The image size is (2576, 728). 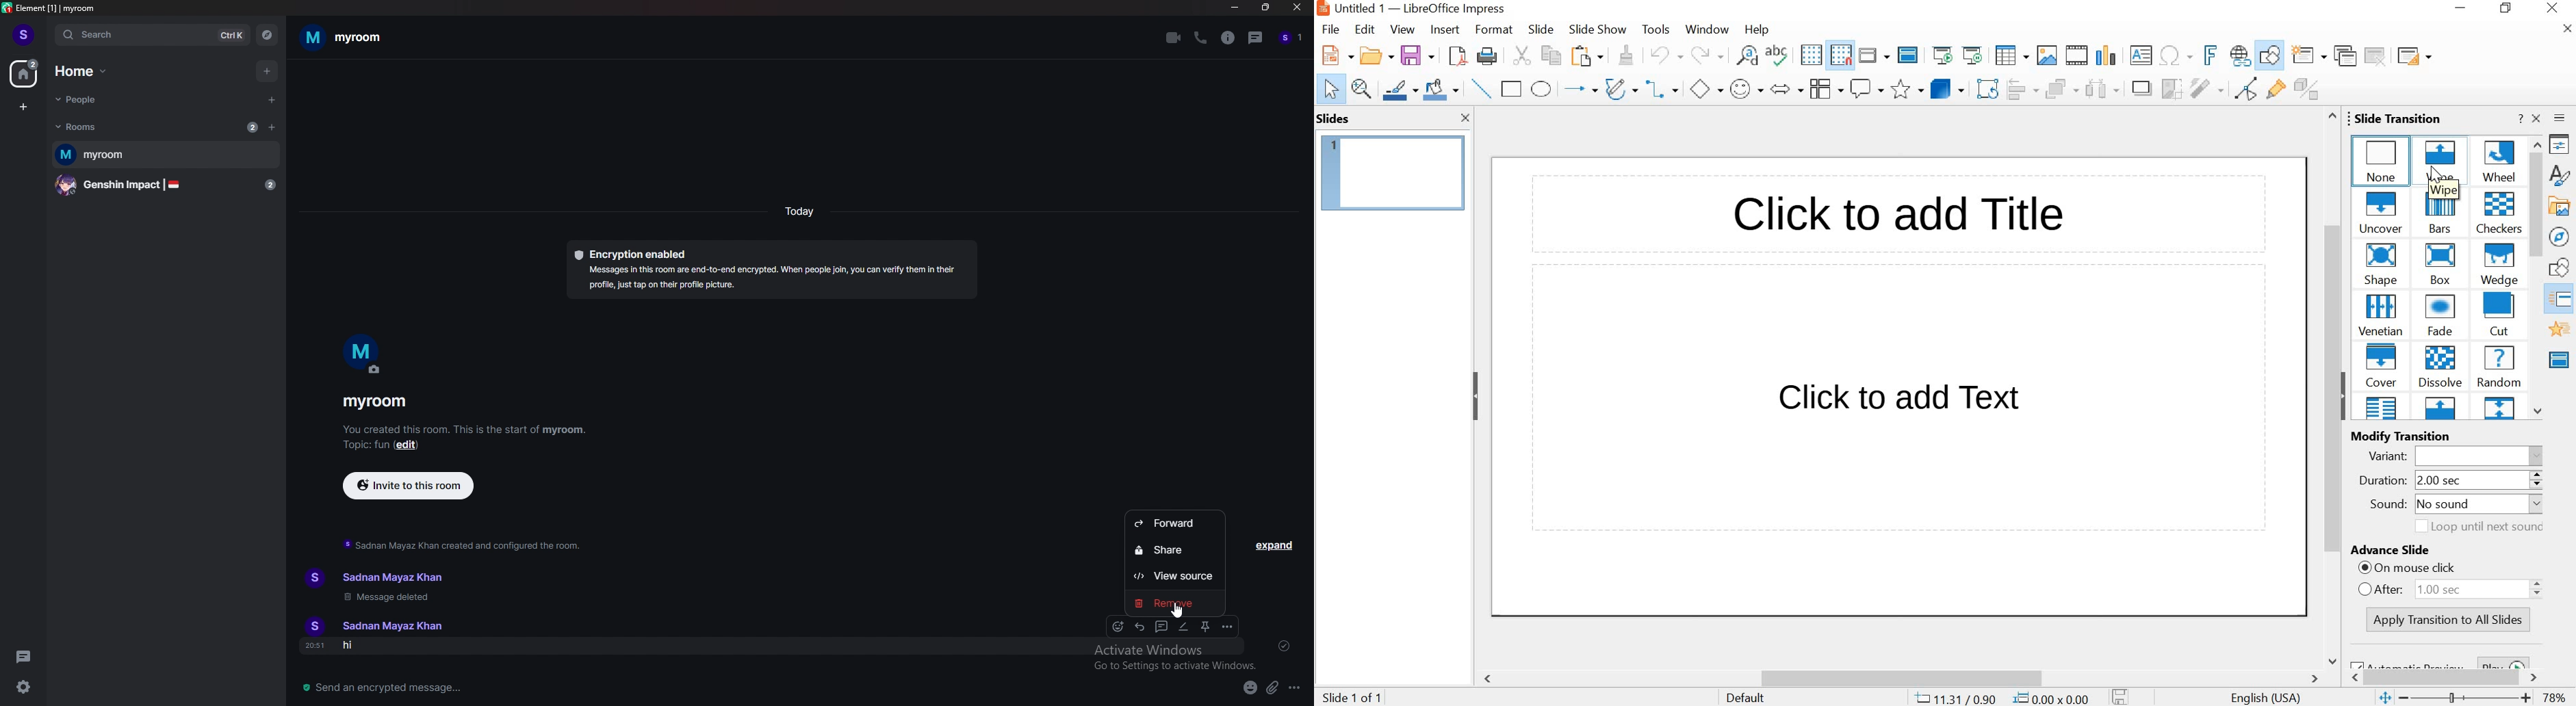 What do you see at coordinates (1866, 89) in the screenshot?
I see `callout shapes` at bounding box center [1866, 89].